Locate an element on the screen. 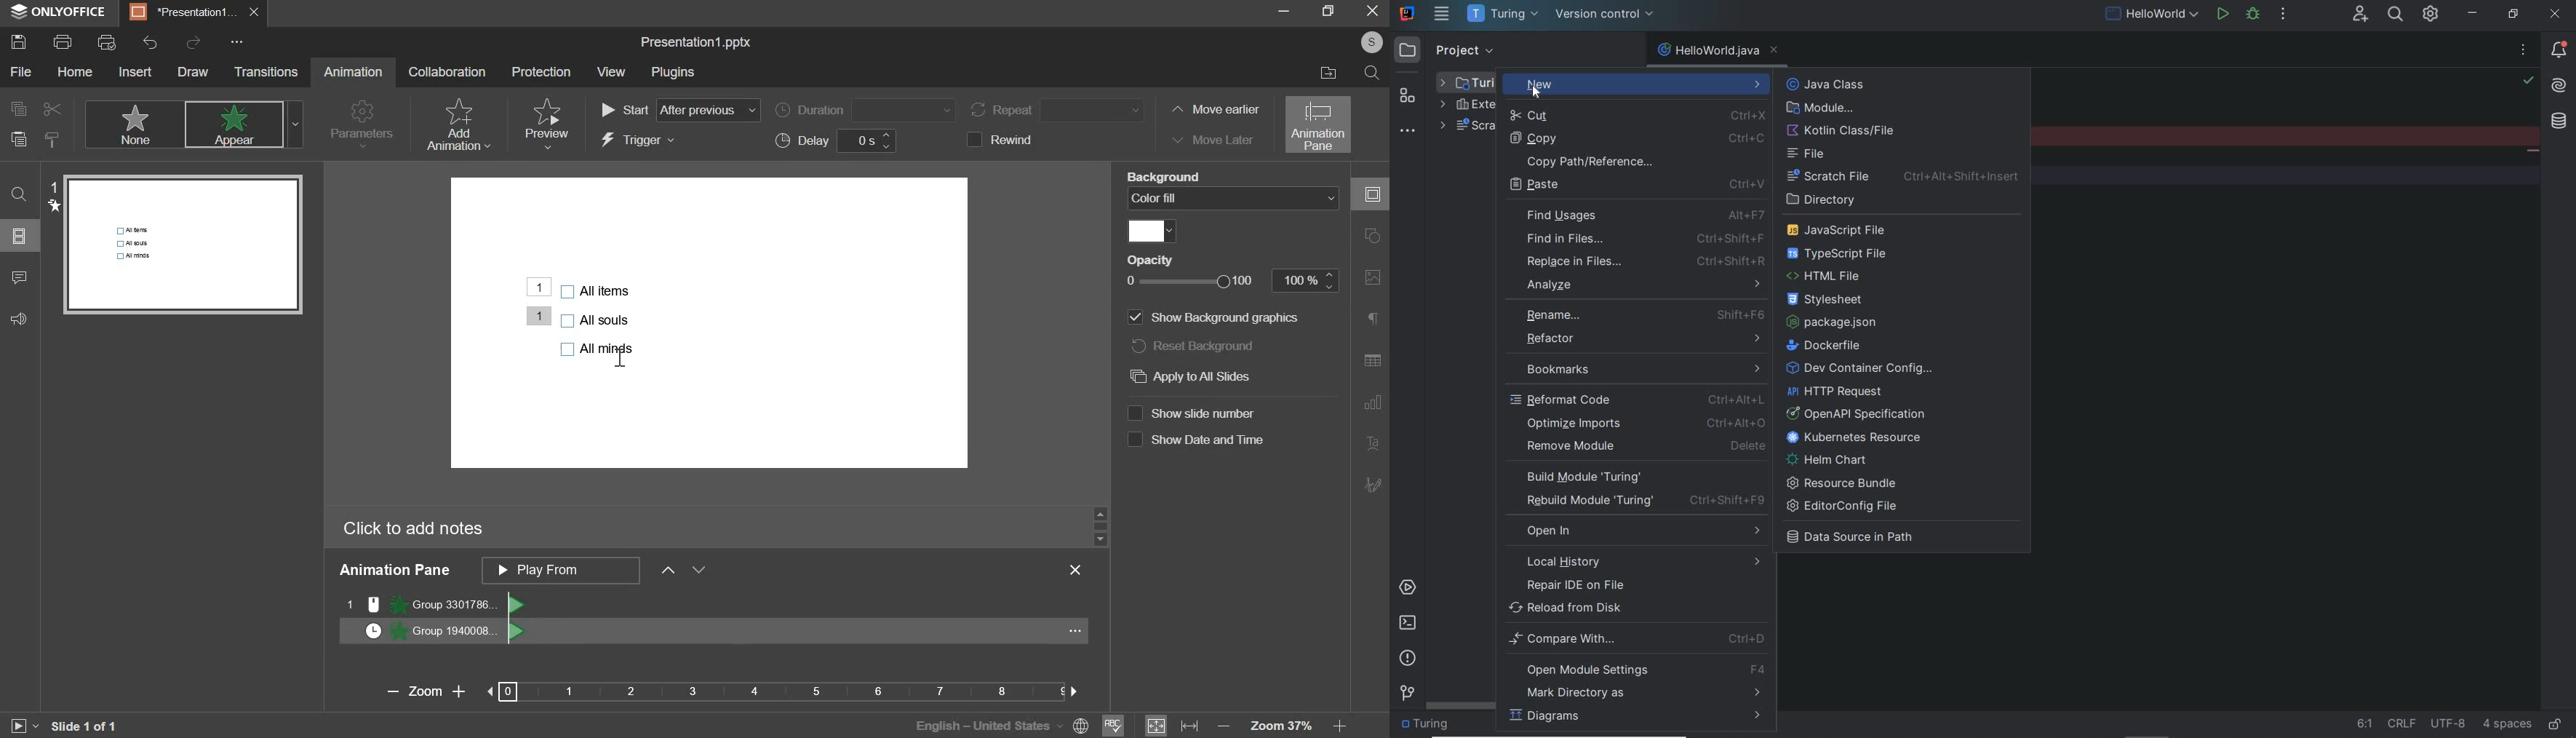 Image resolution: width=2576 pixels, height=756 pixels. cut is located at coordinates (49, 108).